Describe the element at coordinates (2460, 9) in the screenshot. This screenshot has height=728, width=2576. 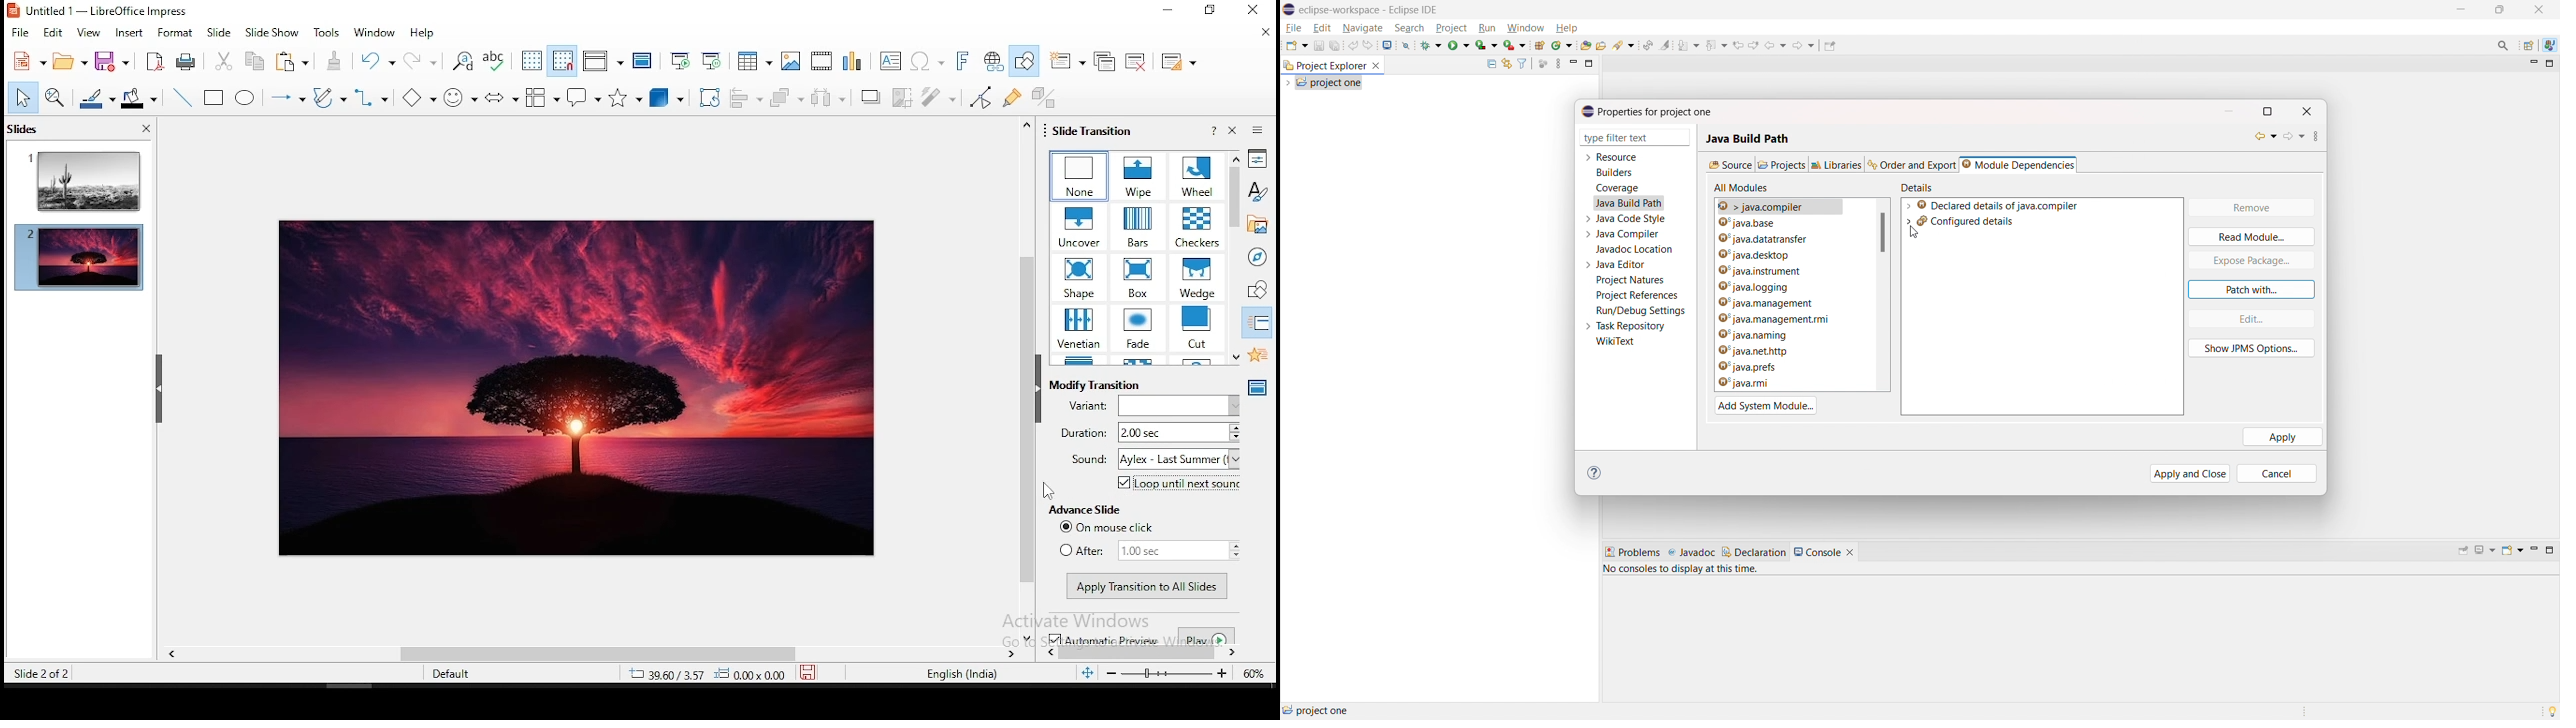
I see `maximize` at that location.